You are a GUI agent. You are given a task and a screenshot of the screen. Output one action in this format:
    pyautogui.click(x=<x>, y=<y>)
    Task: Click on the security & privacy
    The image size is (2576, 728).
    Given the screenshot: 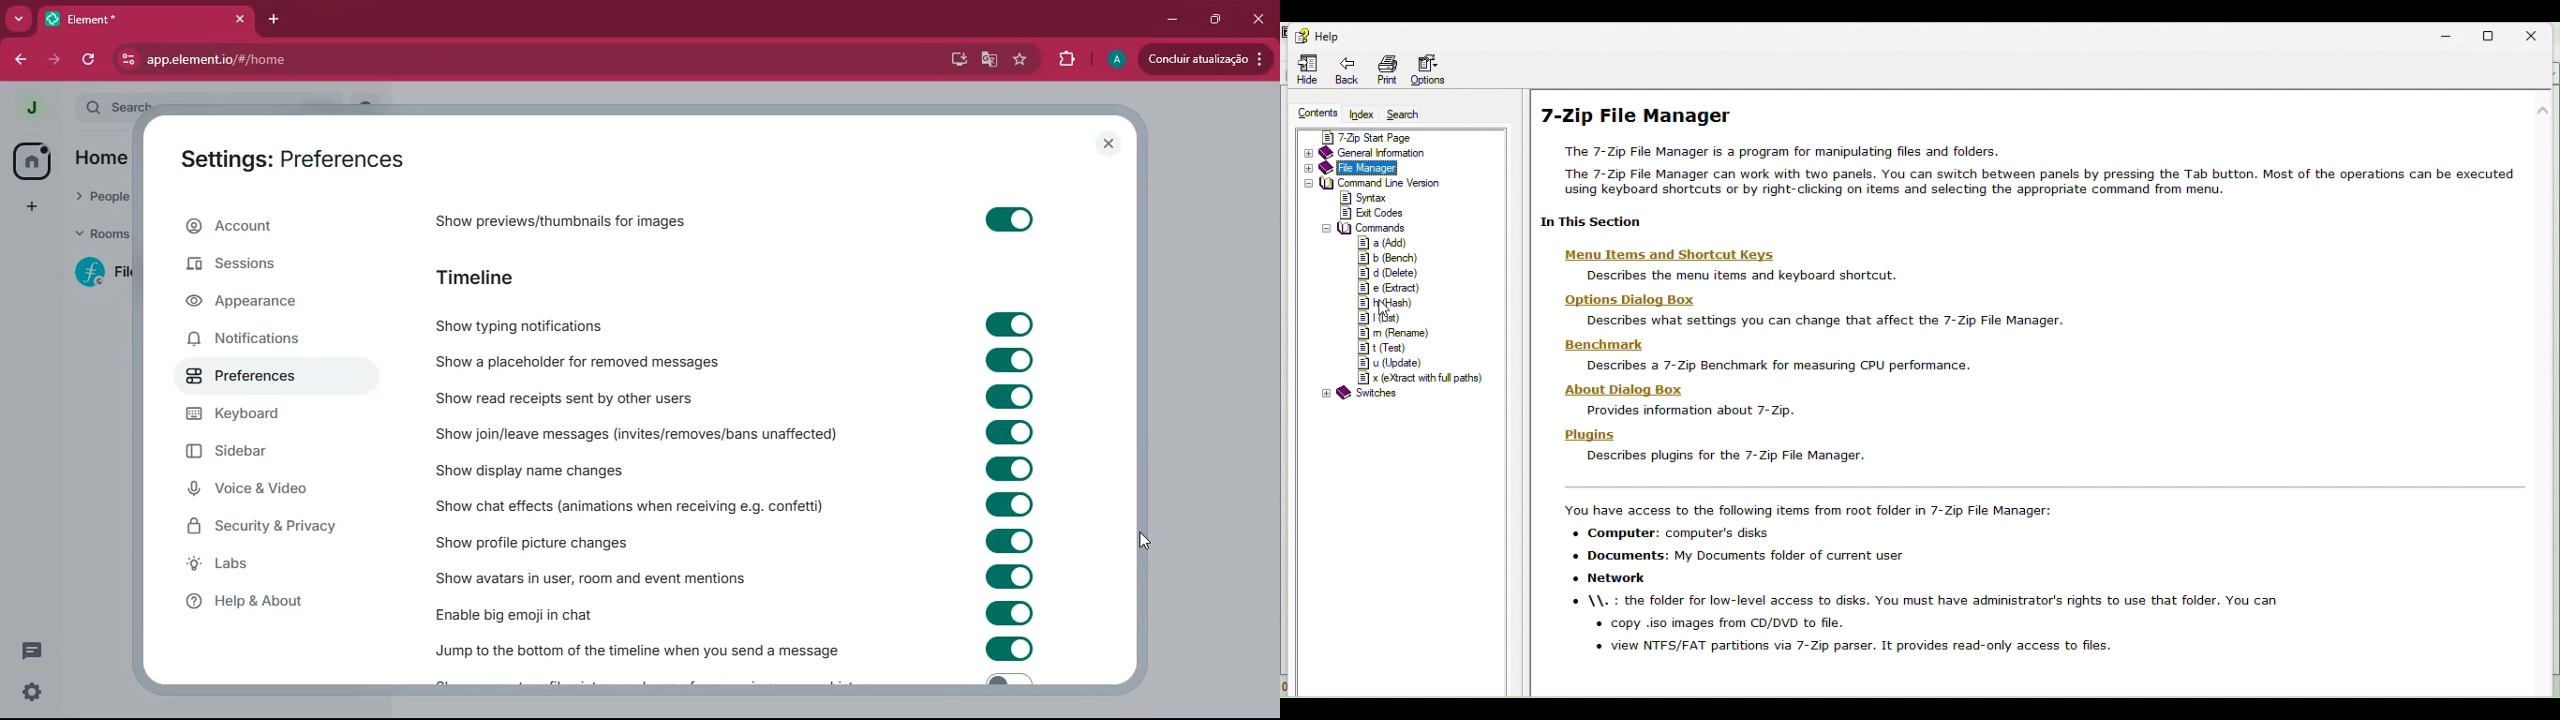 What is the action you would take?
    pyautogui.click(x=273, y=528)
    